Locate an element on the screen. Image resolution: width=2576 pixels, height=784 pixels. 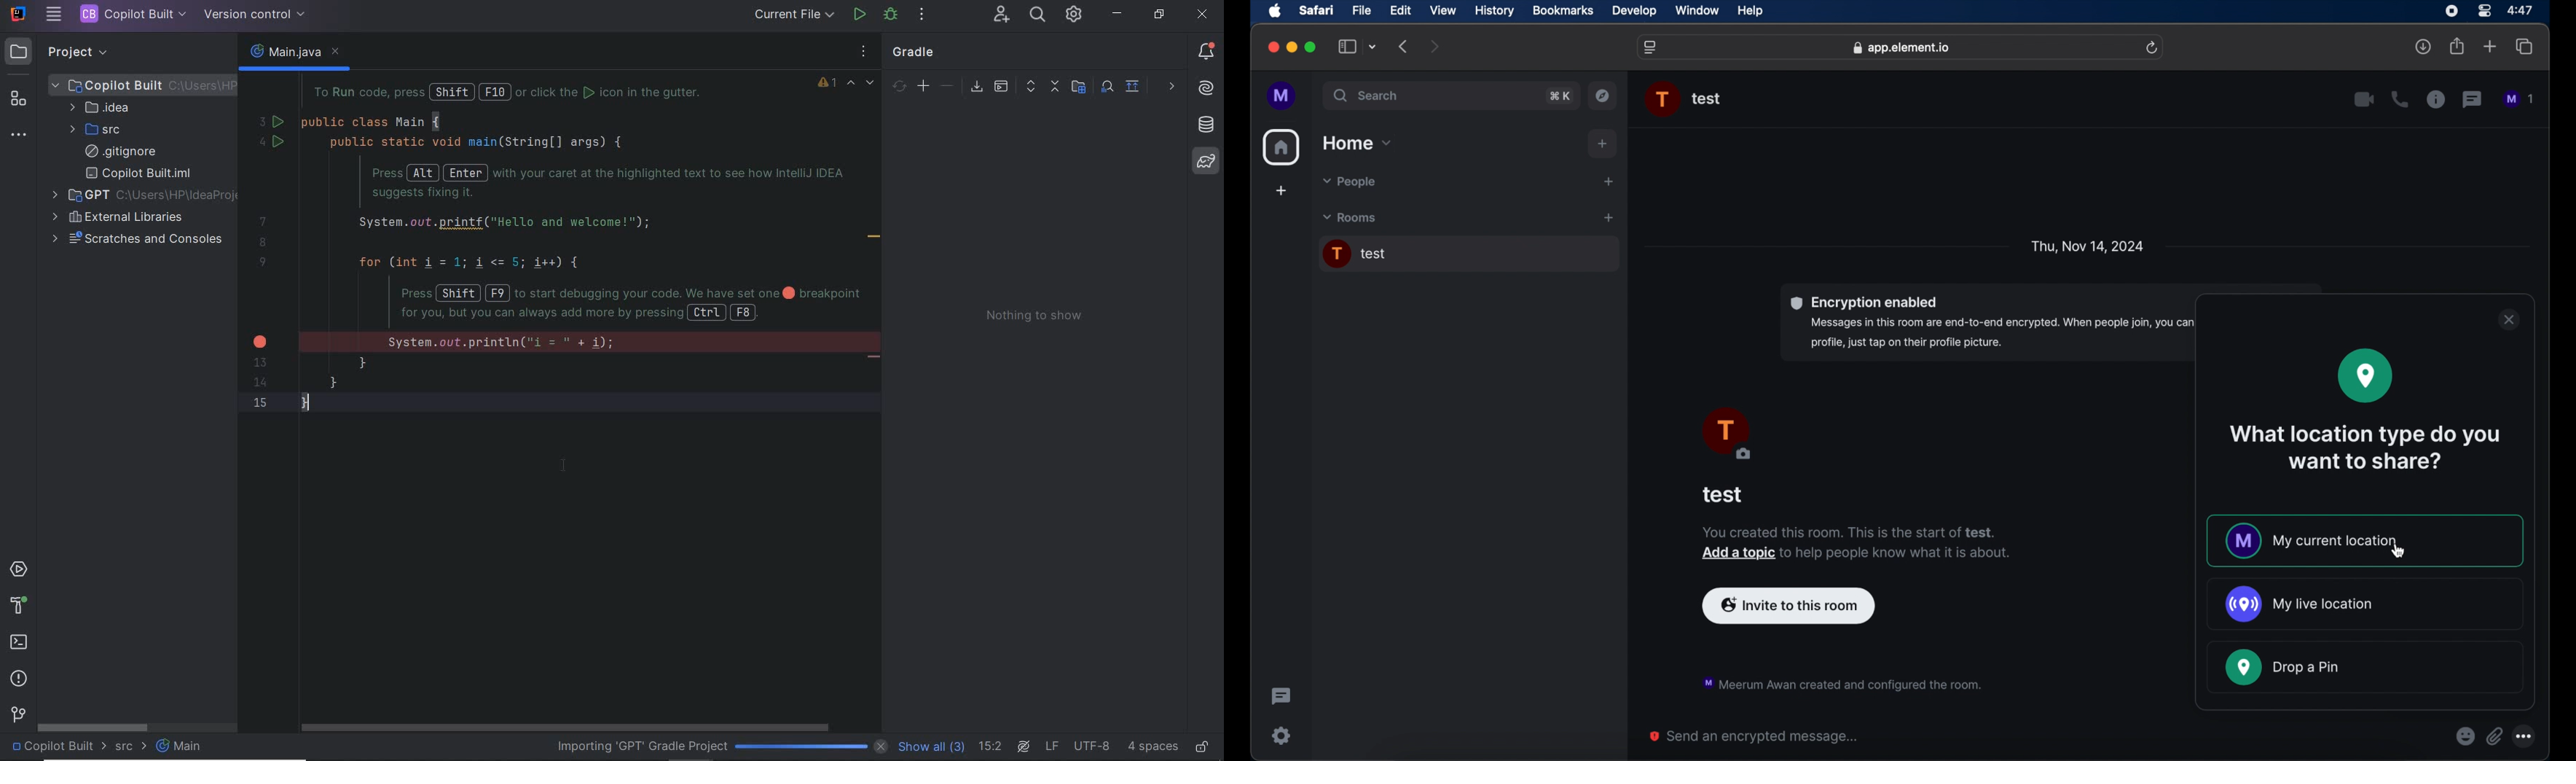
line separator is located at coordinates (1054, 747).